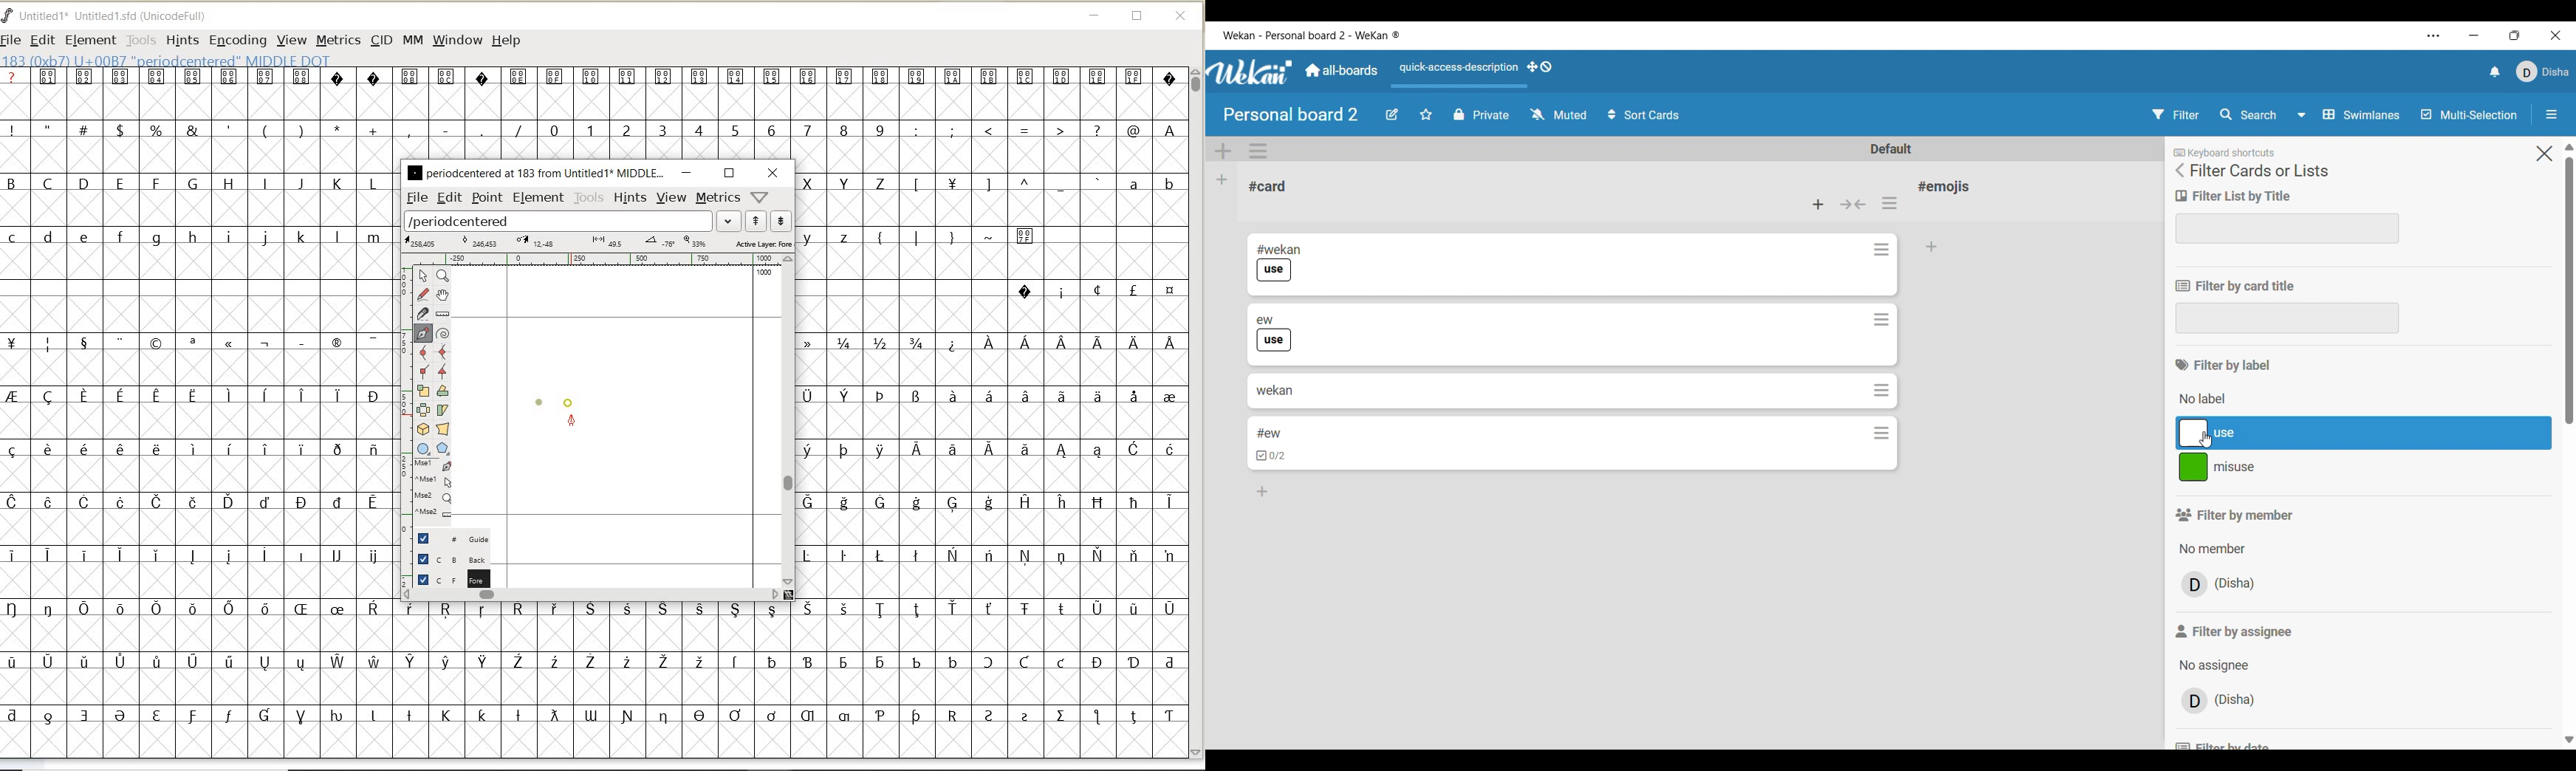  Describe the element at coordinates (847, 182) in the screenshot. I see `uppercase letters` at that location.